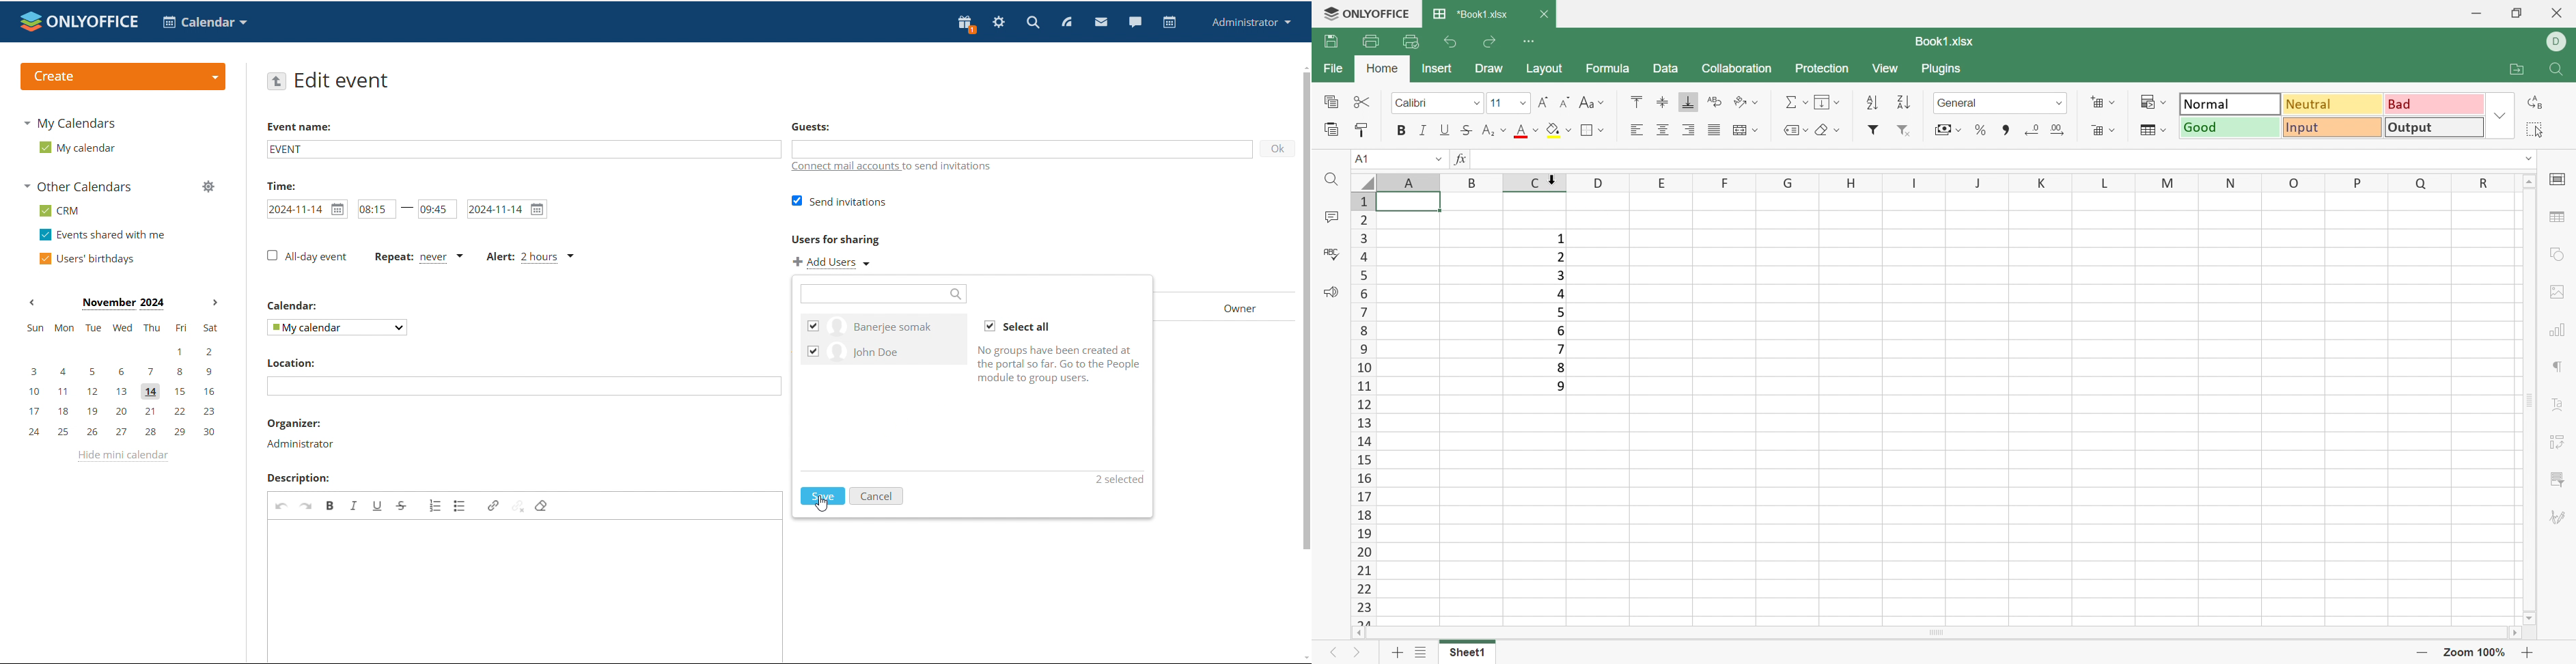  Describe the element at coordinates (1872, 102) in the screenshot. I see `Ascending order` at that location.